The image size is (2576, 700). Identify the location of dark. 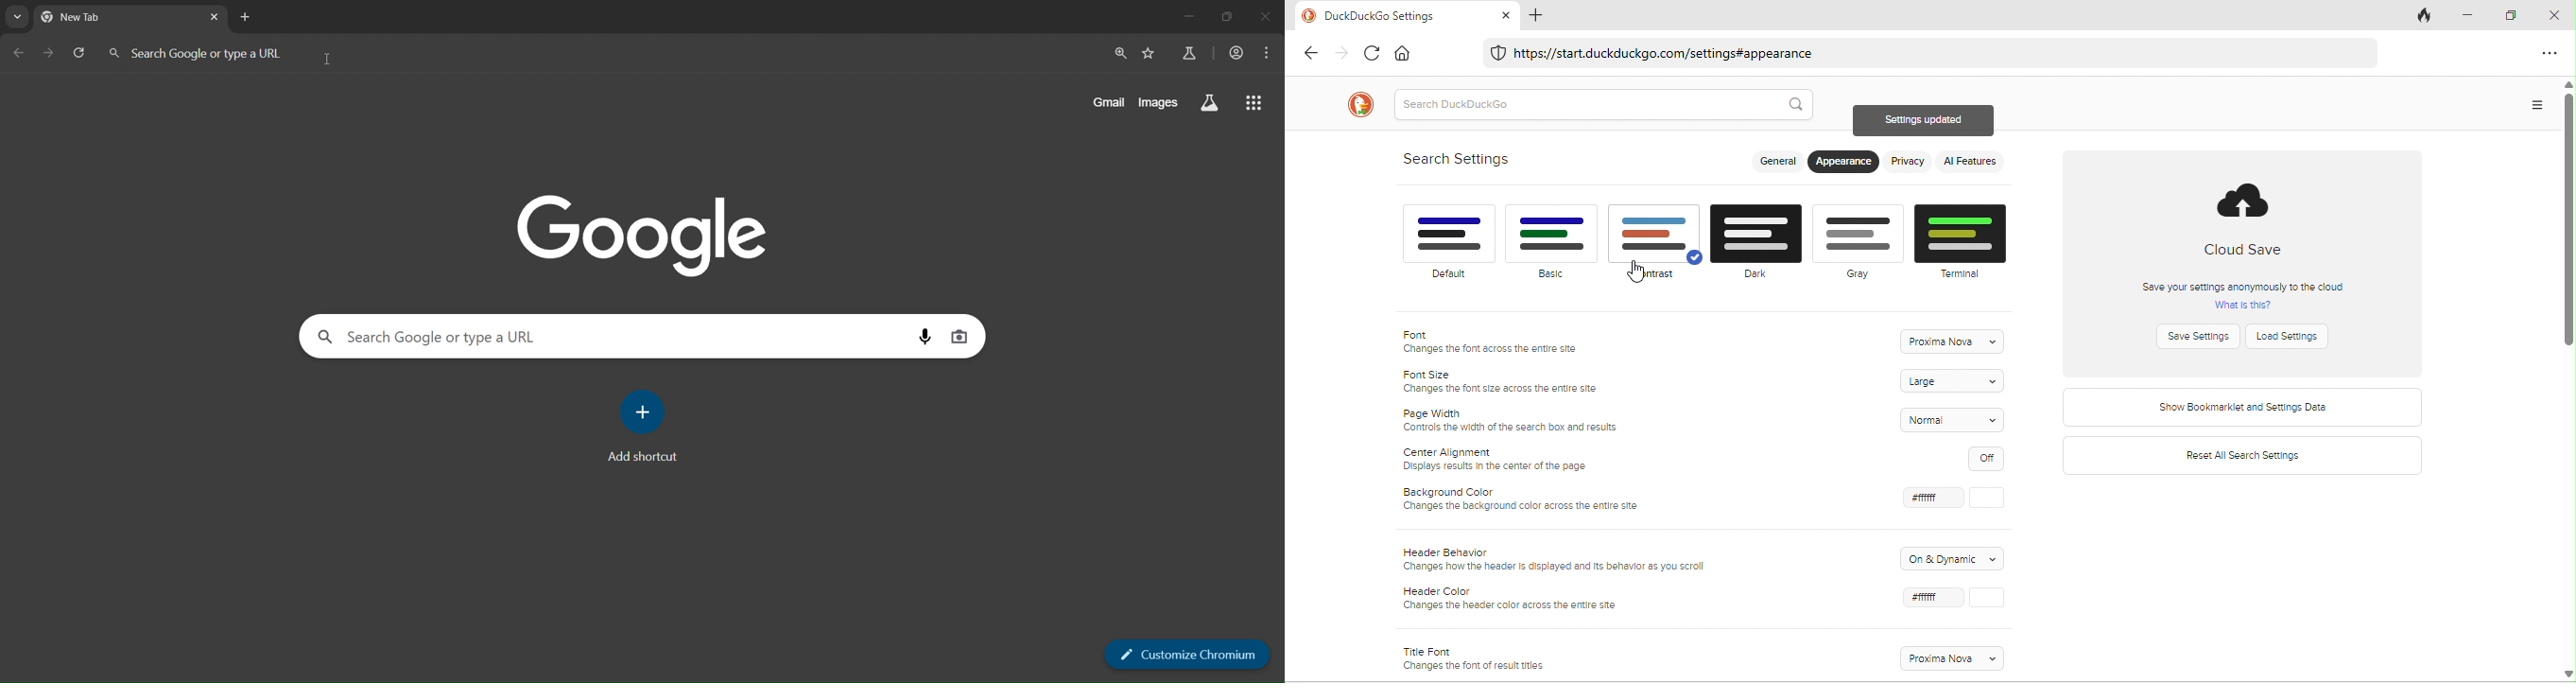
(1759, 249).